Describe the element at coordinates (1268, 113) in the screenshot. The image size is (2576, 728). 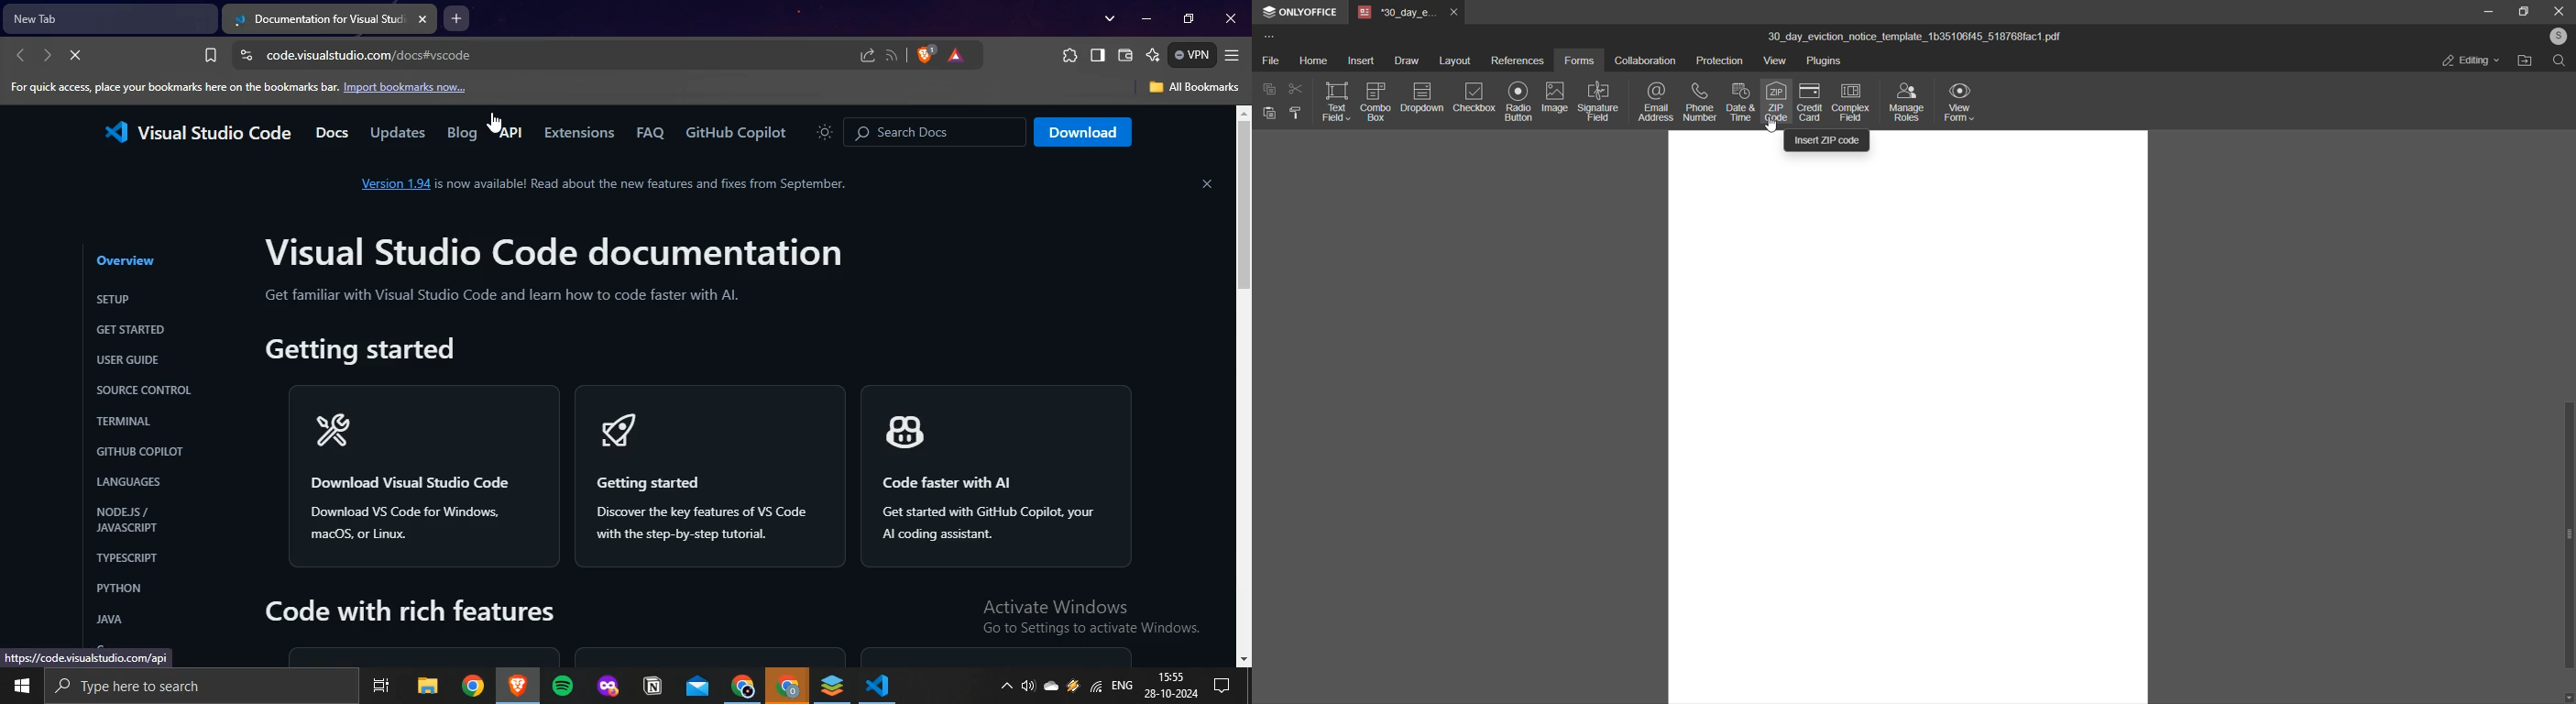
I see `paste` at that location.